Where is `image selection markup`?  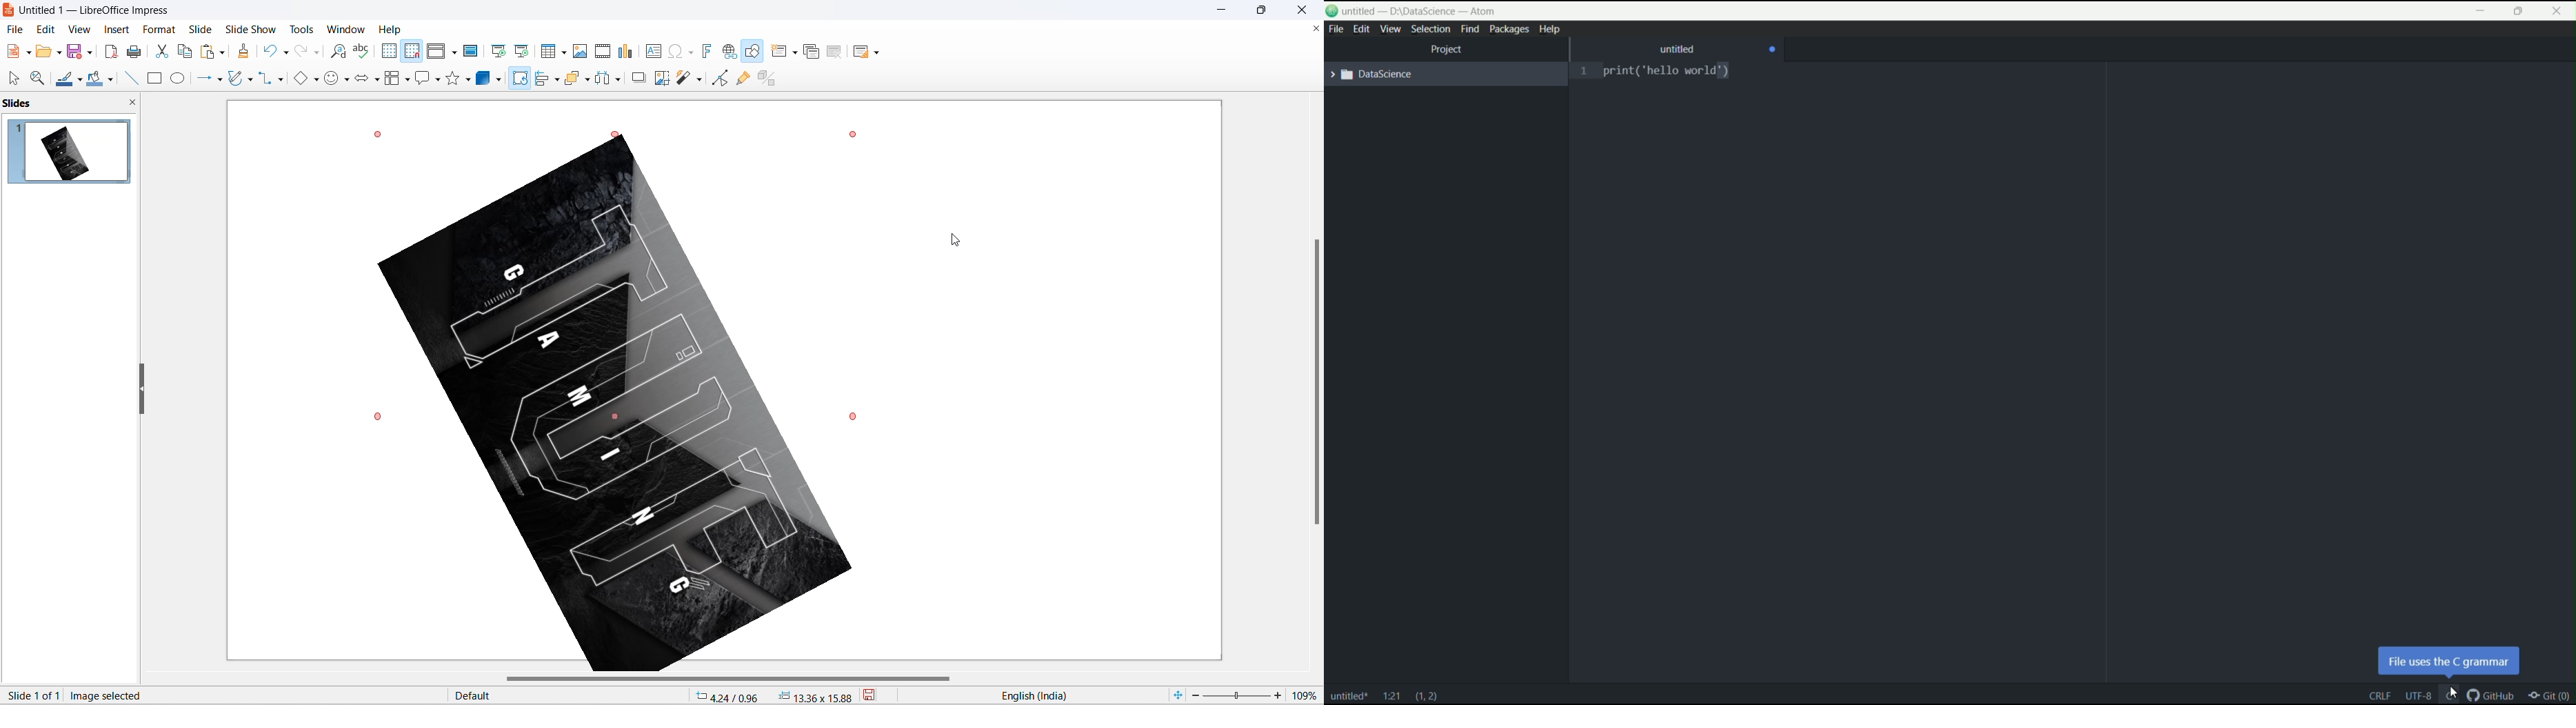
image selection markup is located at coordinates (857, 133).